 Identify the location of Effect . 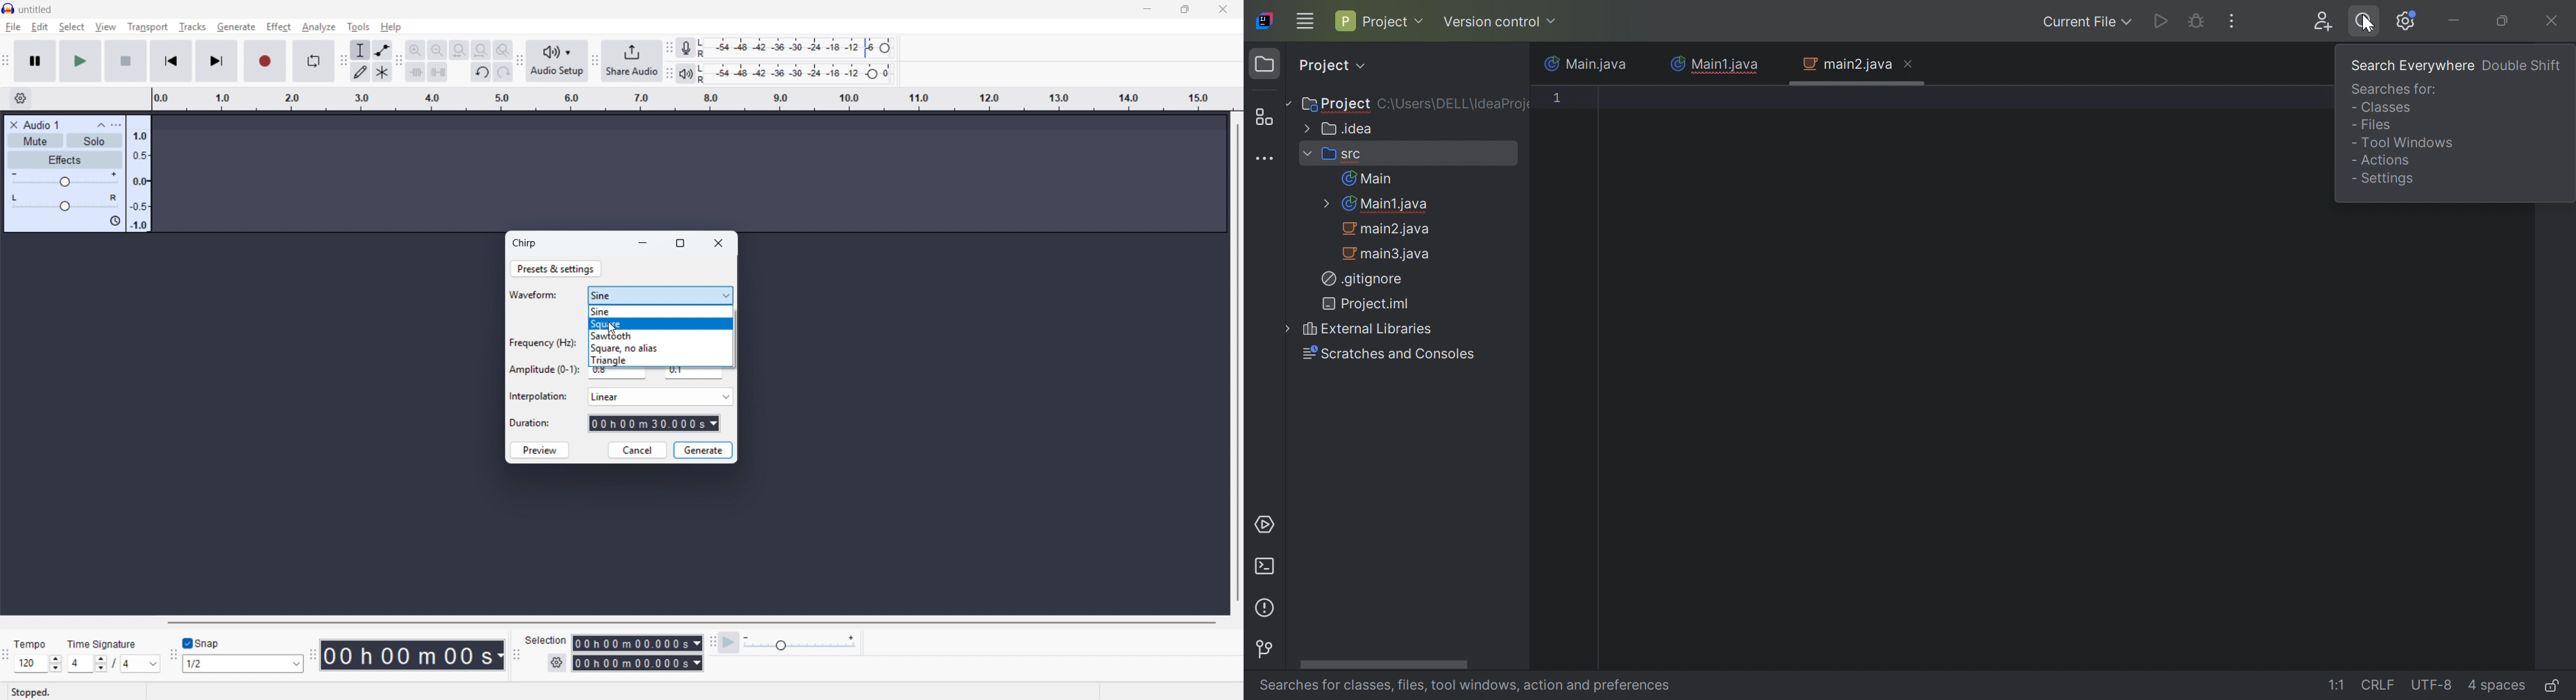
(278, 27).